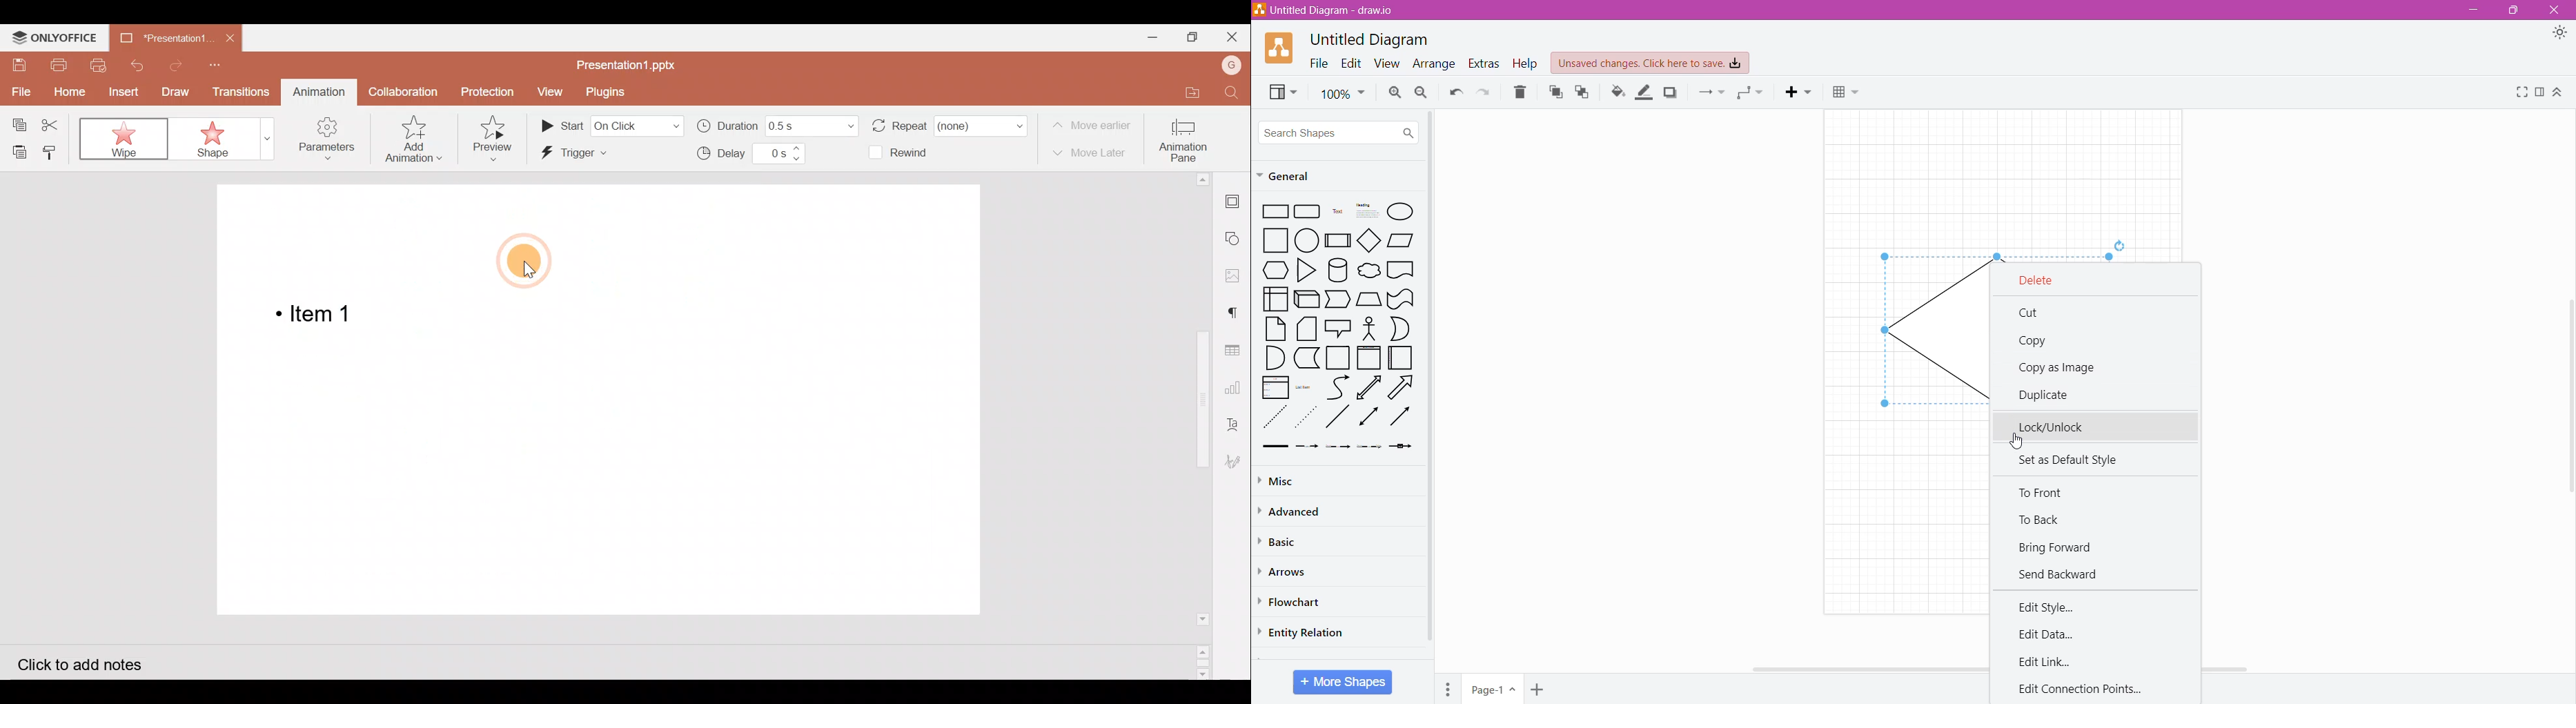 Image resolution: width=2576 pixels, height=728 pixels. I want to click on Home, so click(63, 89).